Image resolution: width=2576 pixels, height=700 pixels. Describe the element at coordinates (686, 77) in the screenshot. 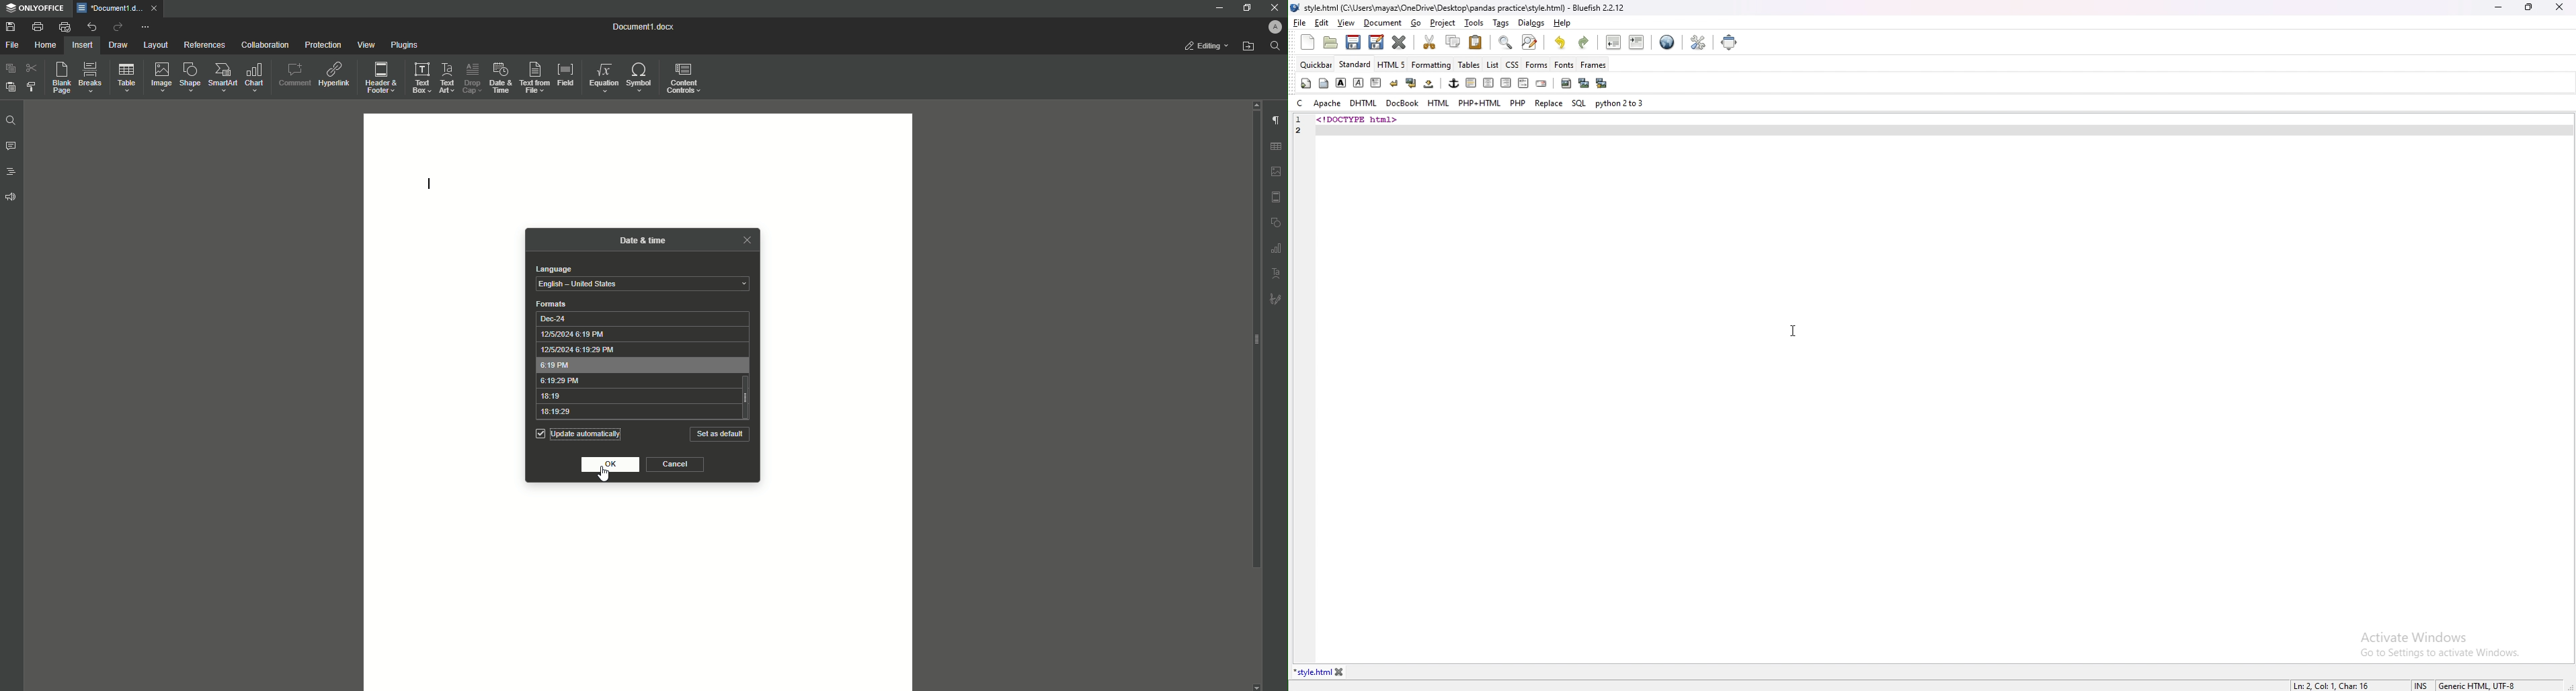

I see `Controls` at that location.